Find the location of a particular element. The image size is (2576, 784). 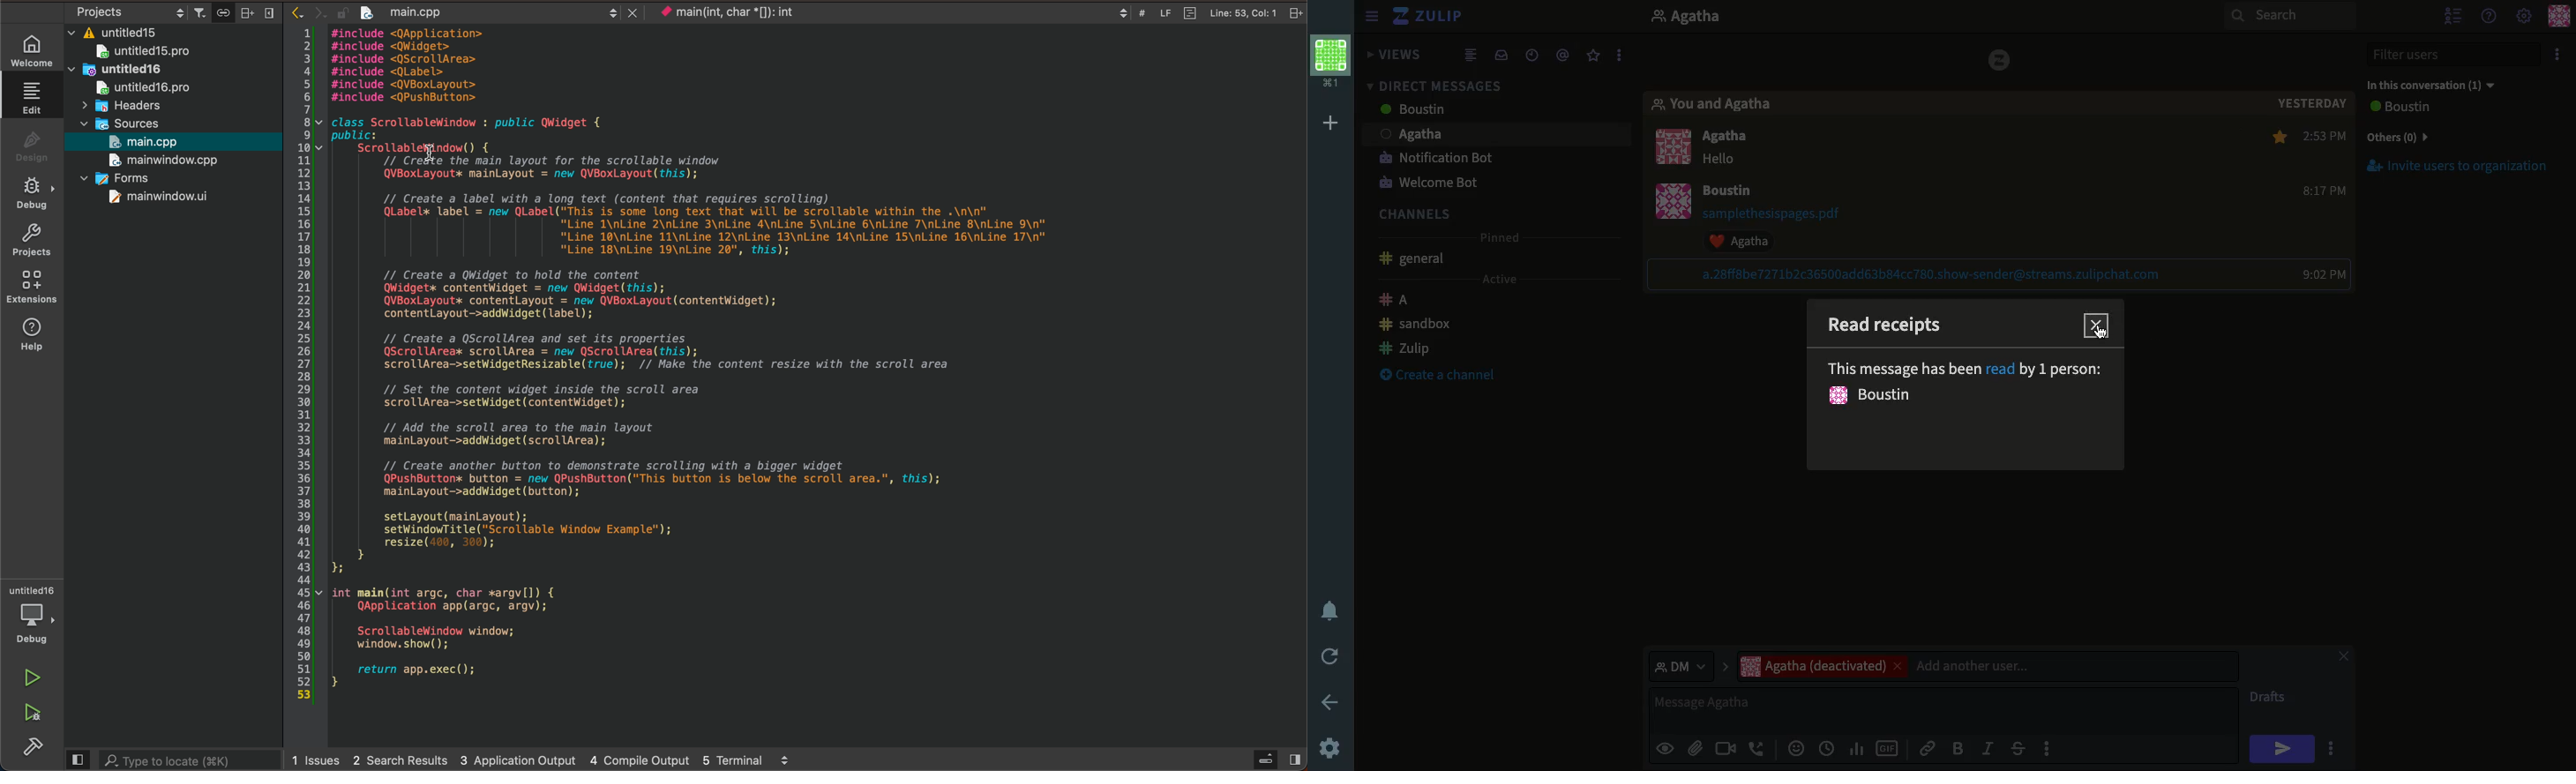

Views is located at coordinates (1397, 56).